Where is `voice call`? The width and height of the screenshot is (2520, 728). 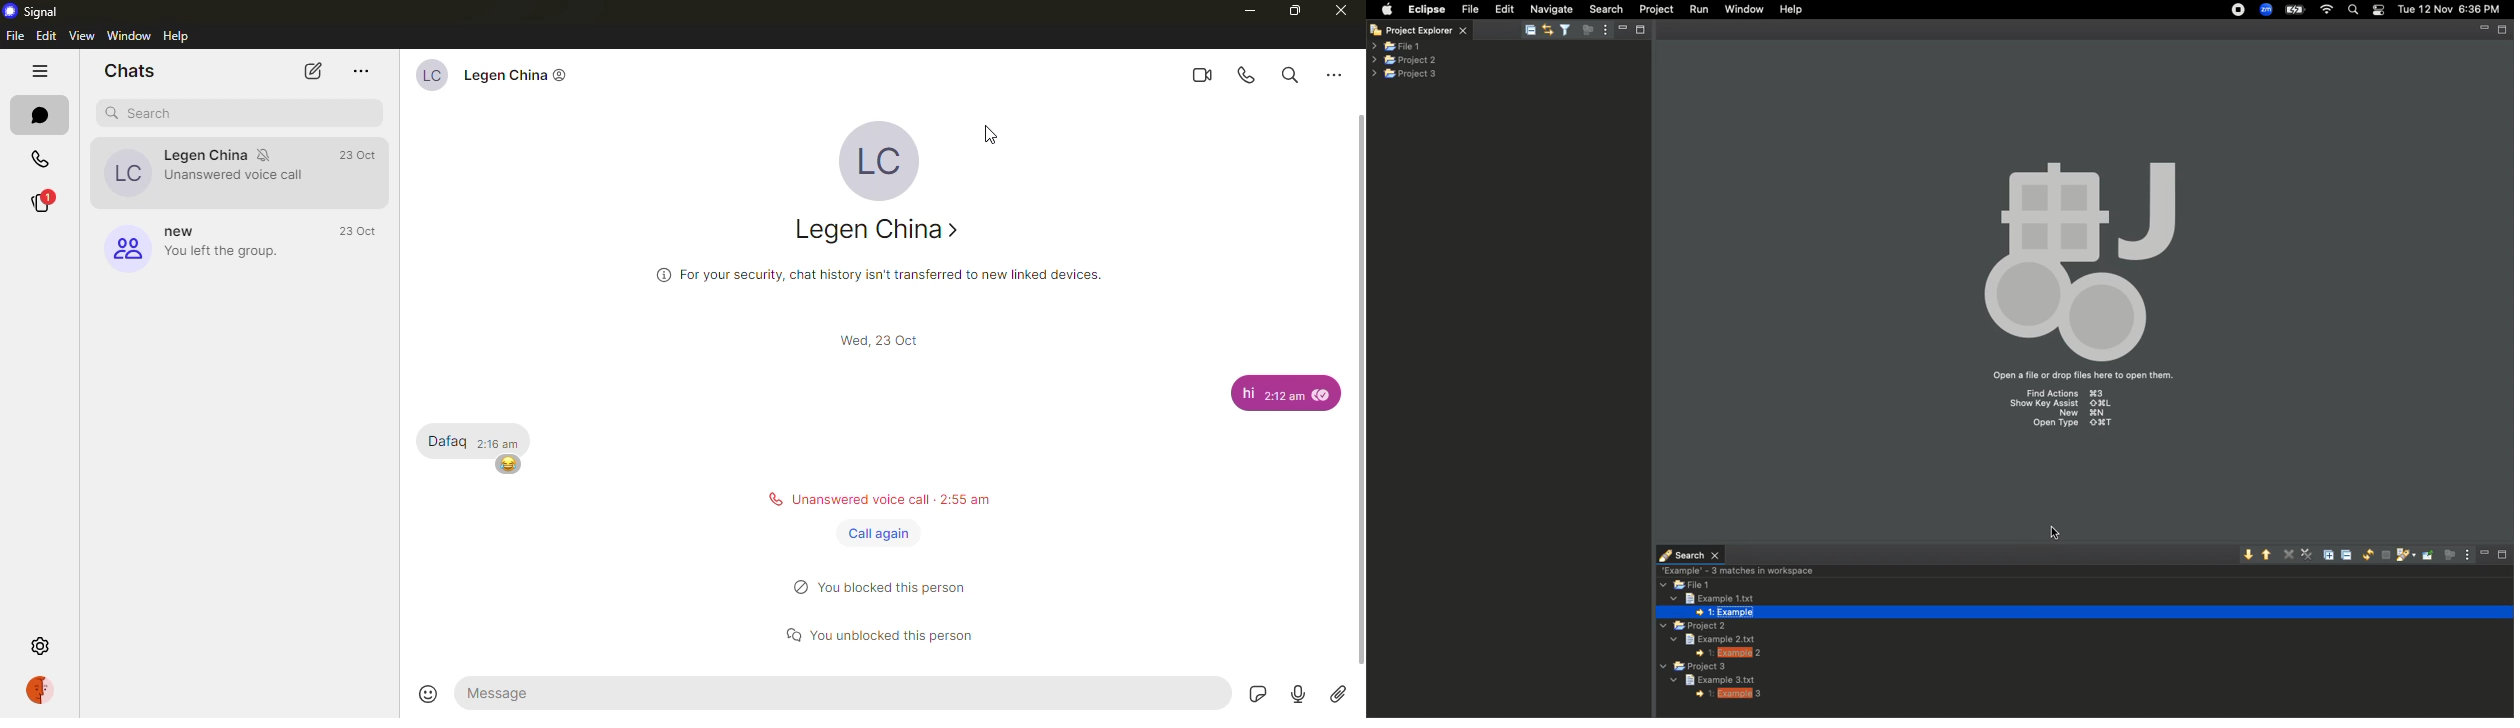 voice call is located at coordinates (1246, 75).